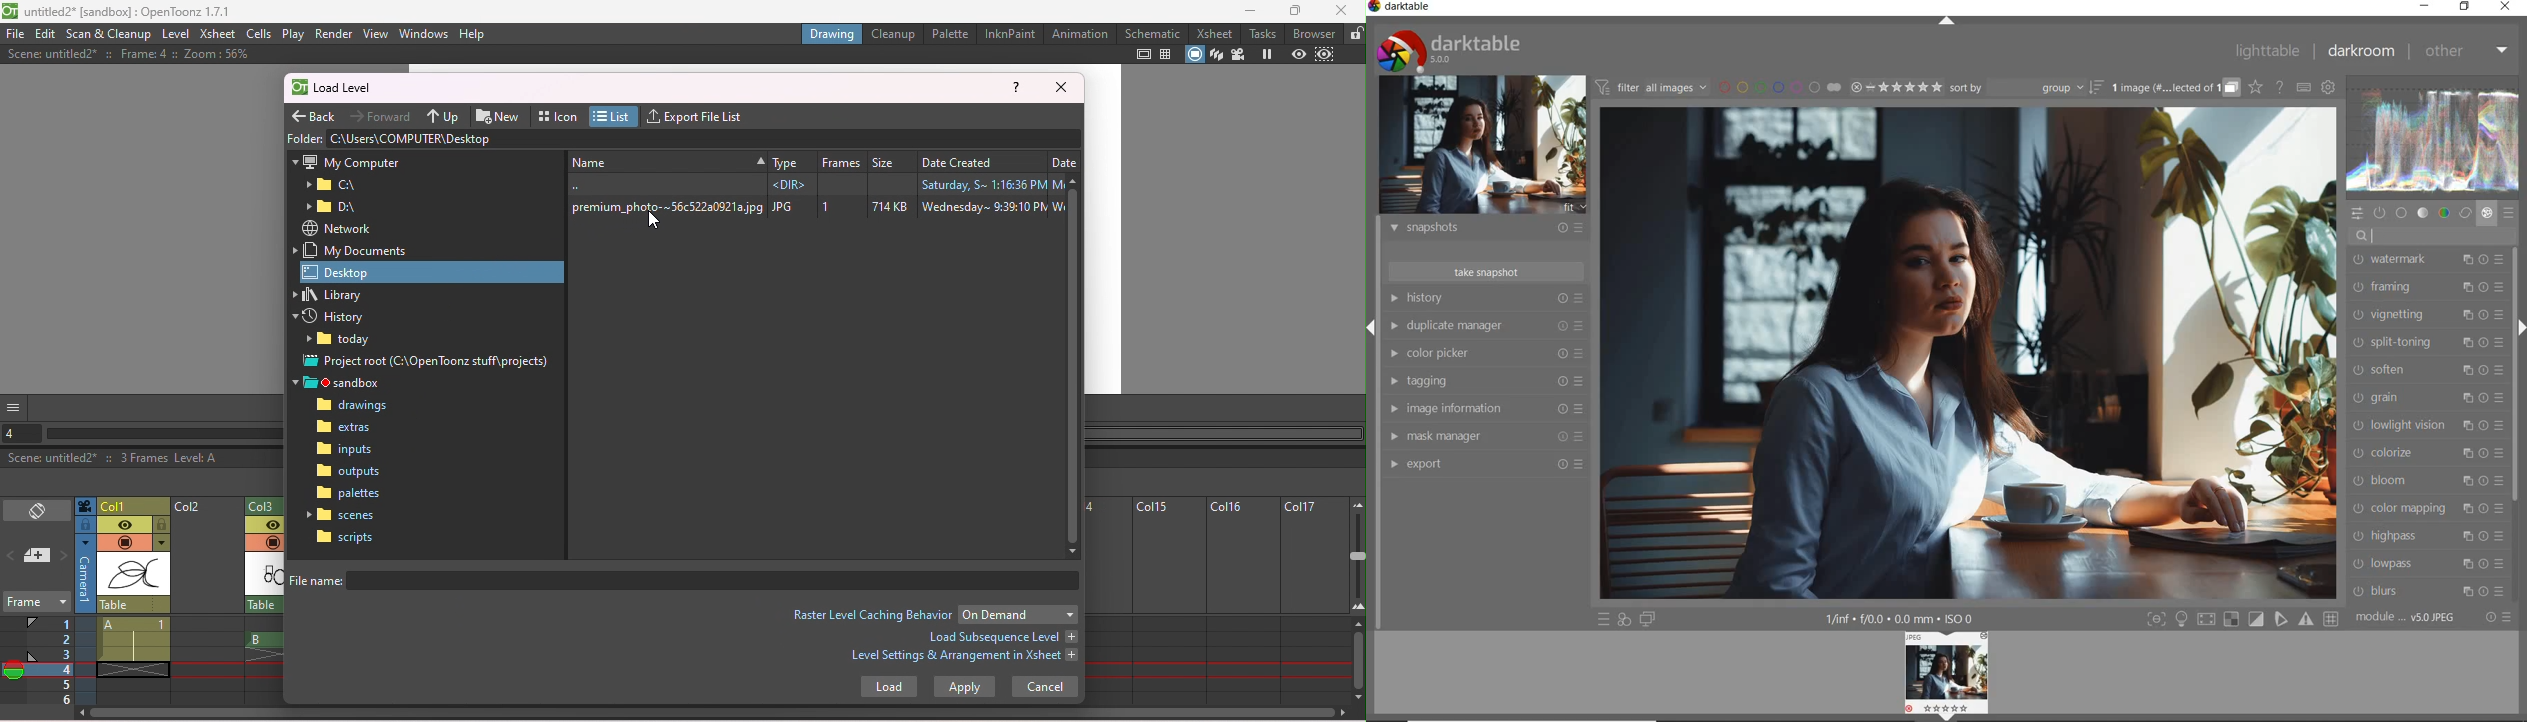 This screenshot has width=2548, height=728. Describe the element at coordinates (162, 525) in the screenshot. I see `lock toggle` at that location.